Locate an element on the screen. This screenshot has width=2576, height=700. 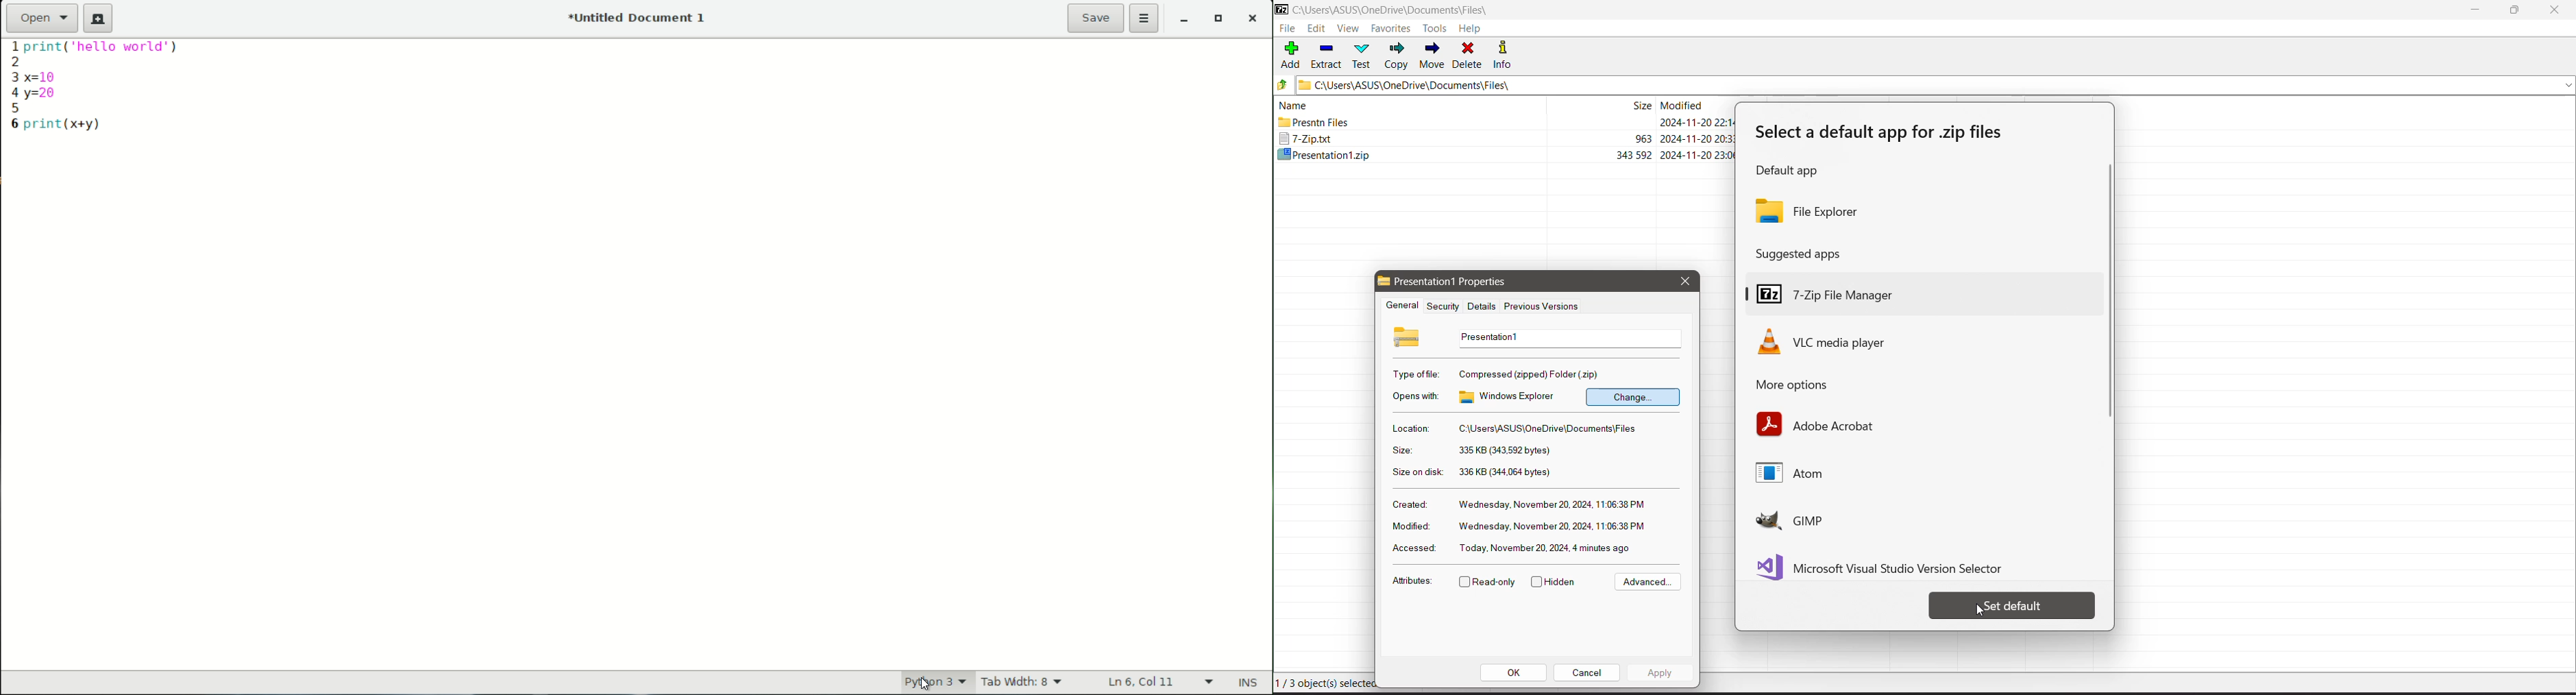
File is located at coordinates (1287, 29).